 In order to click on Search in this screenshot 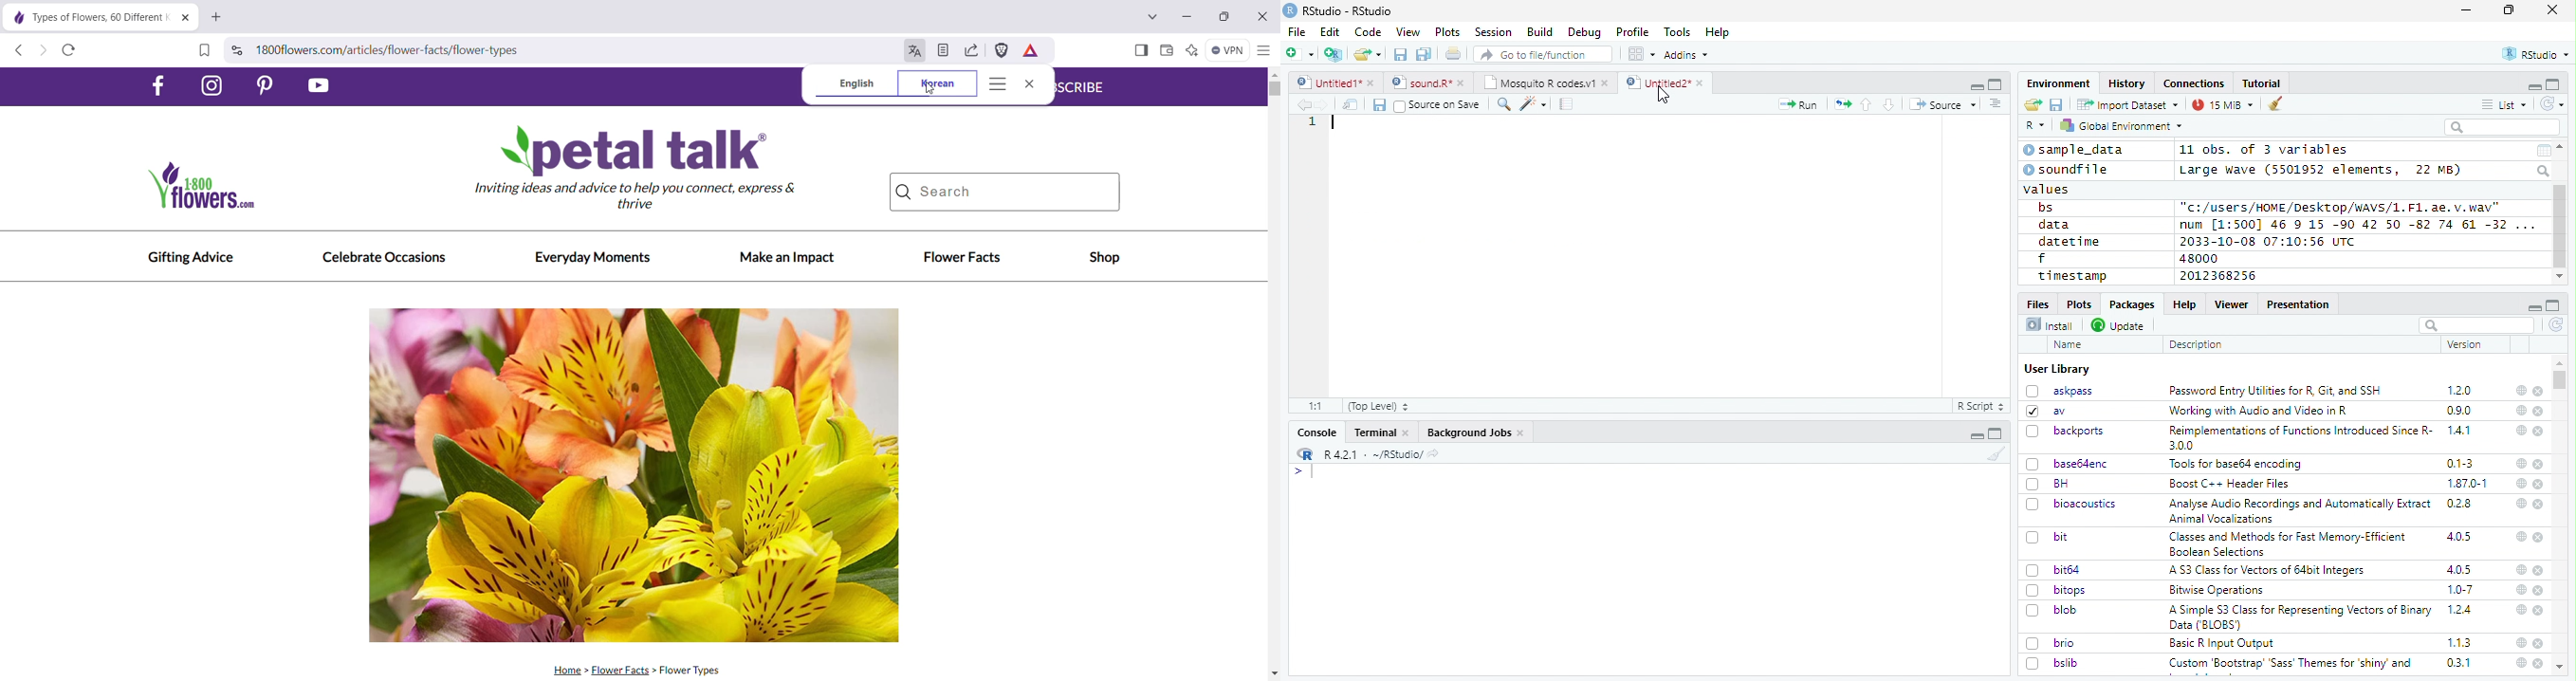, I will do `click(2545, 171)`.